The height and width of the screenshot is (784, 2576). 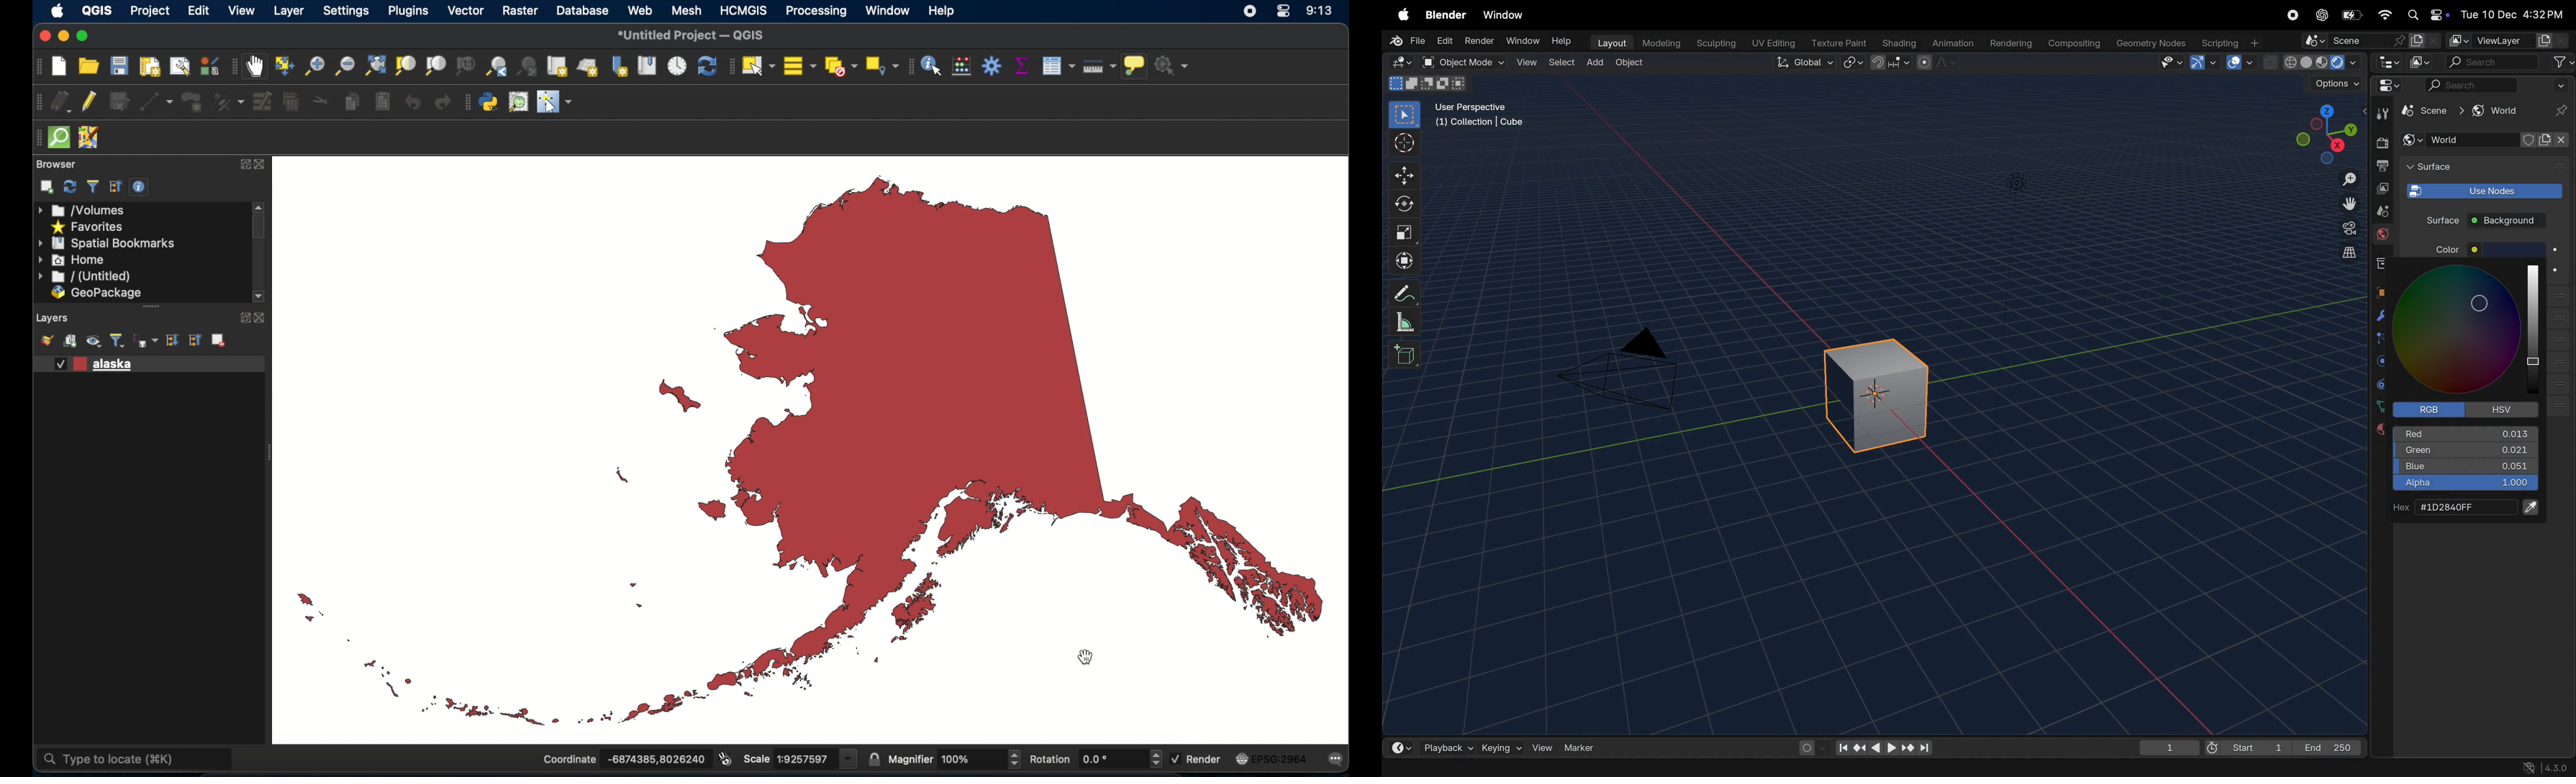 I want to click on *Untitled Project - QGIS, so click(x=693, y=34).